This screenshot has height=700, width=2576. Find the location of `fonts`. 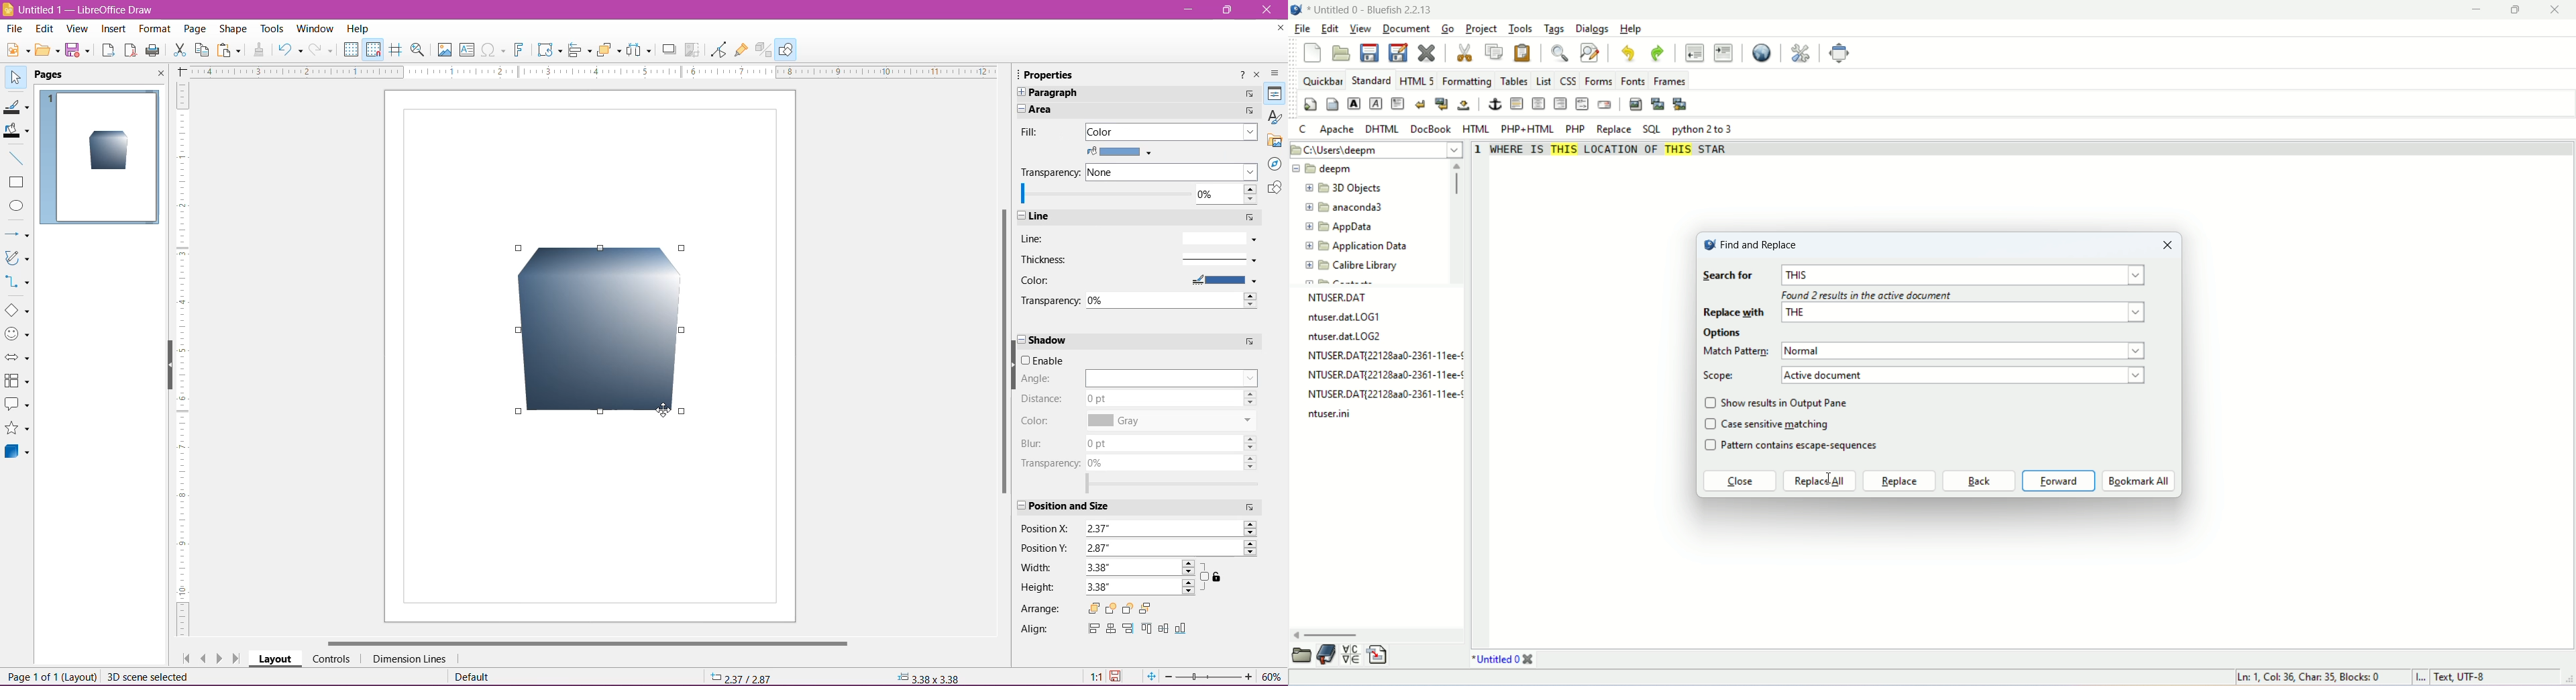

fonts is located at coordinates (1634, 81).